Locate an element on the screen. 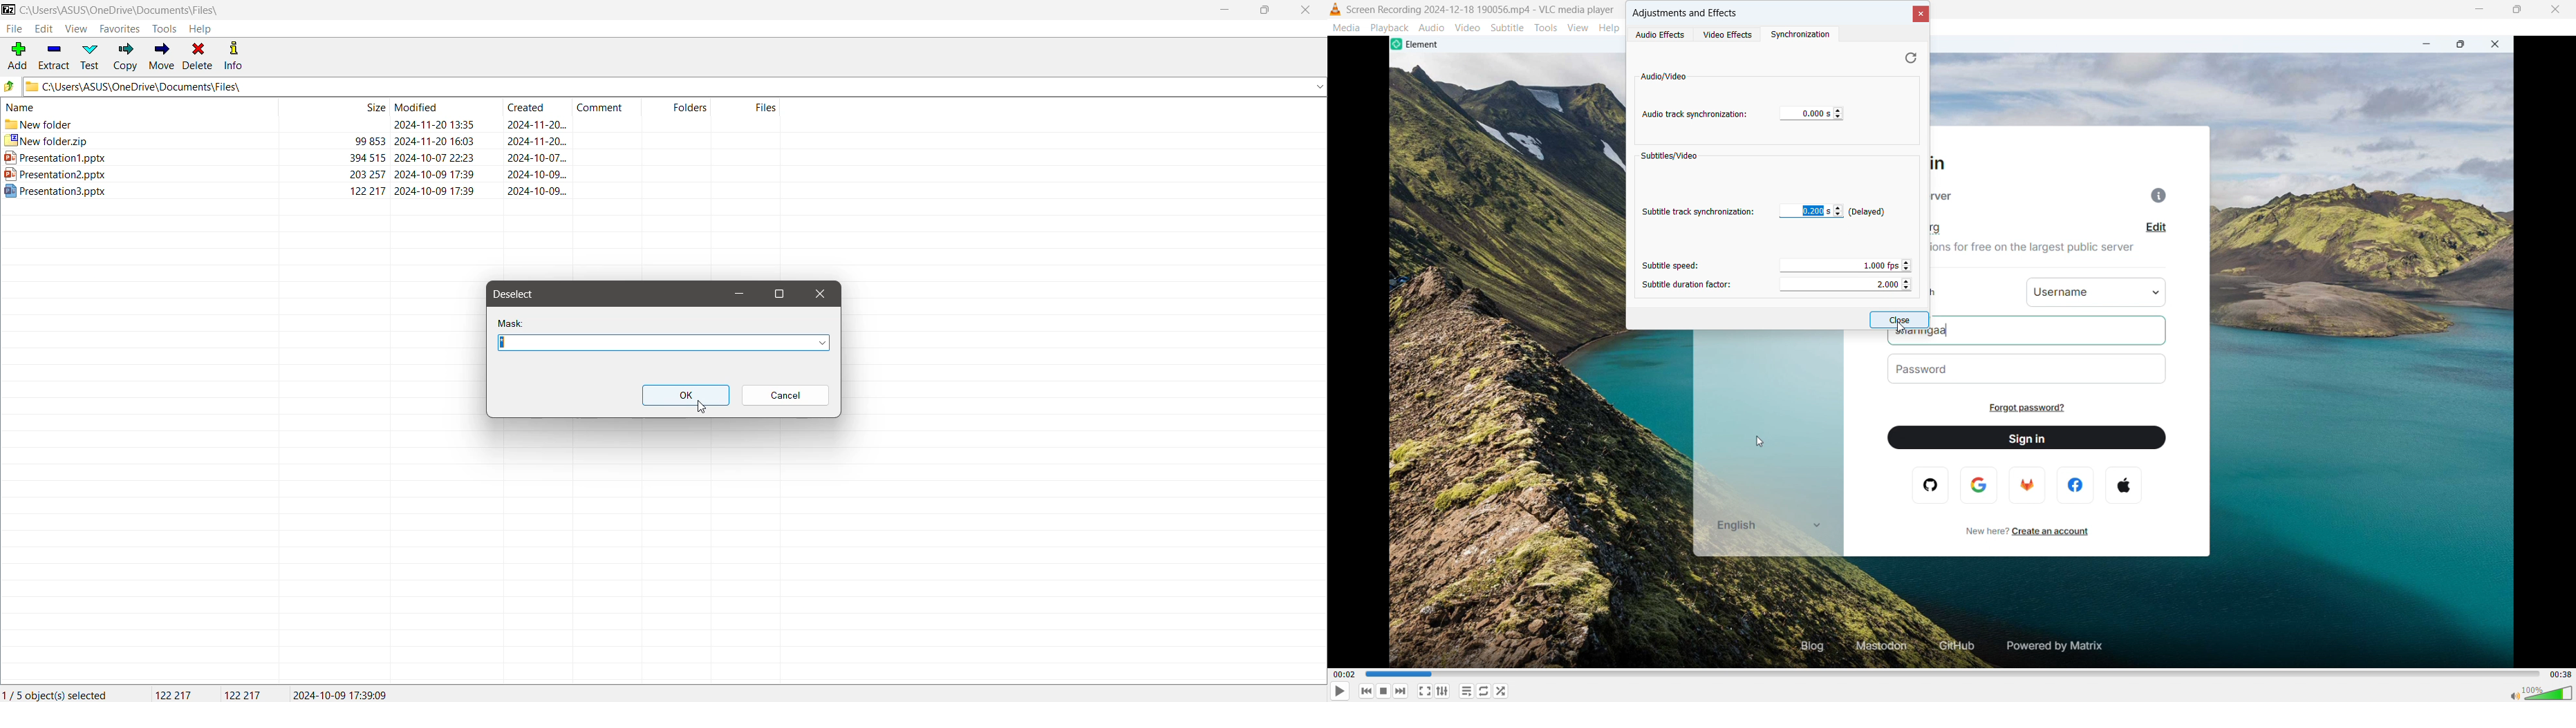 This screenshot has width=2576, height=728. subtitles/video is located at coordinates (1670, 156).